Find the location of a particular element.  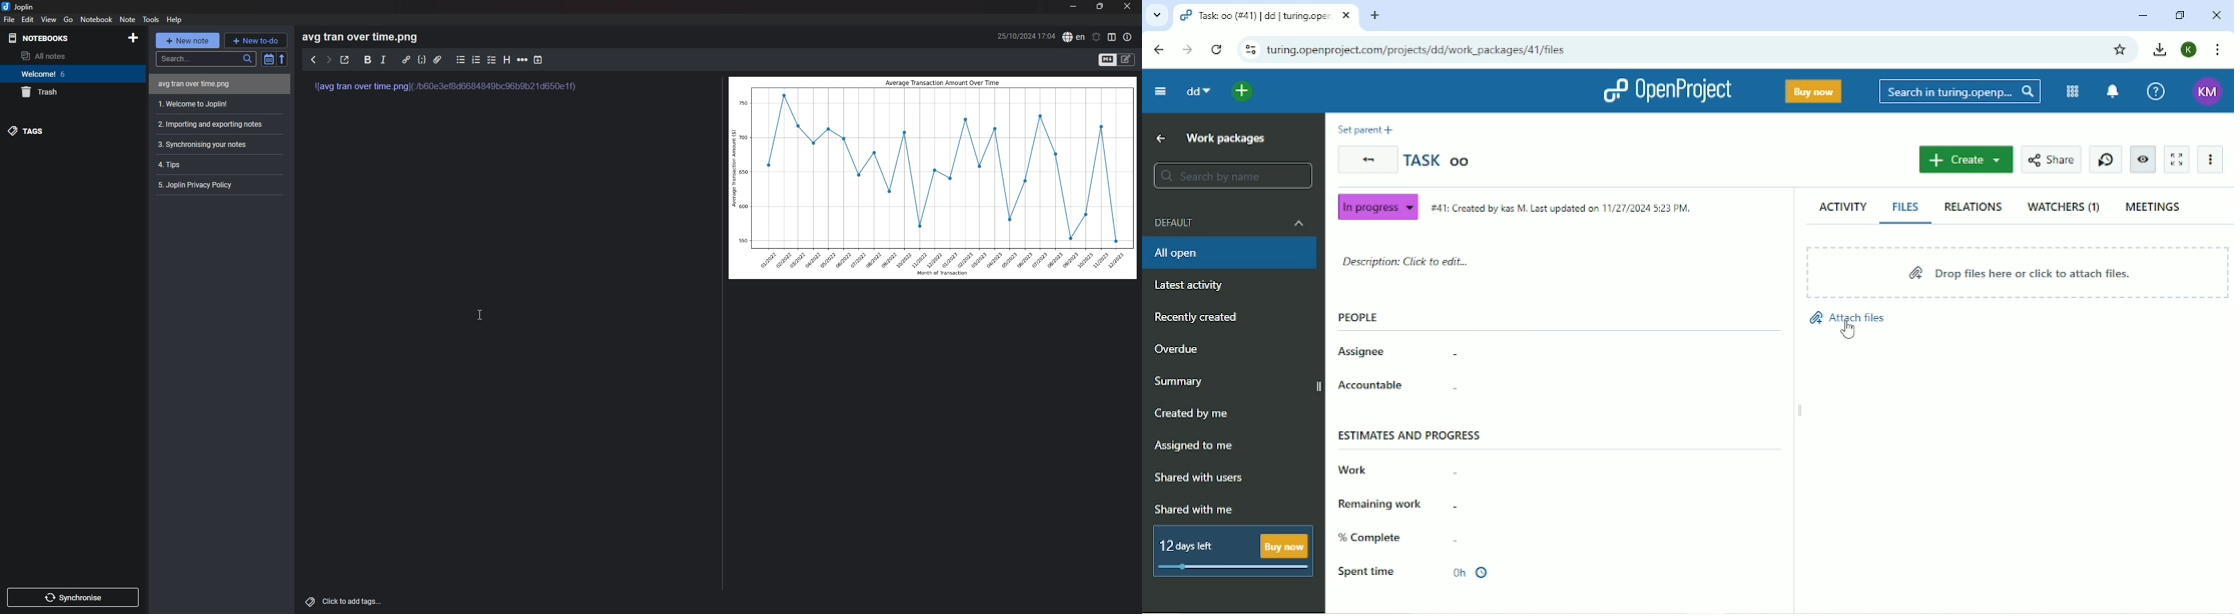

toggle editors is located at coordinates (1127, 59).